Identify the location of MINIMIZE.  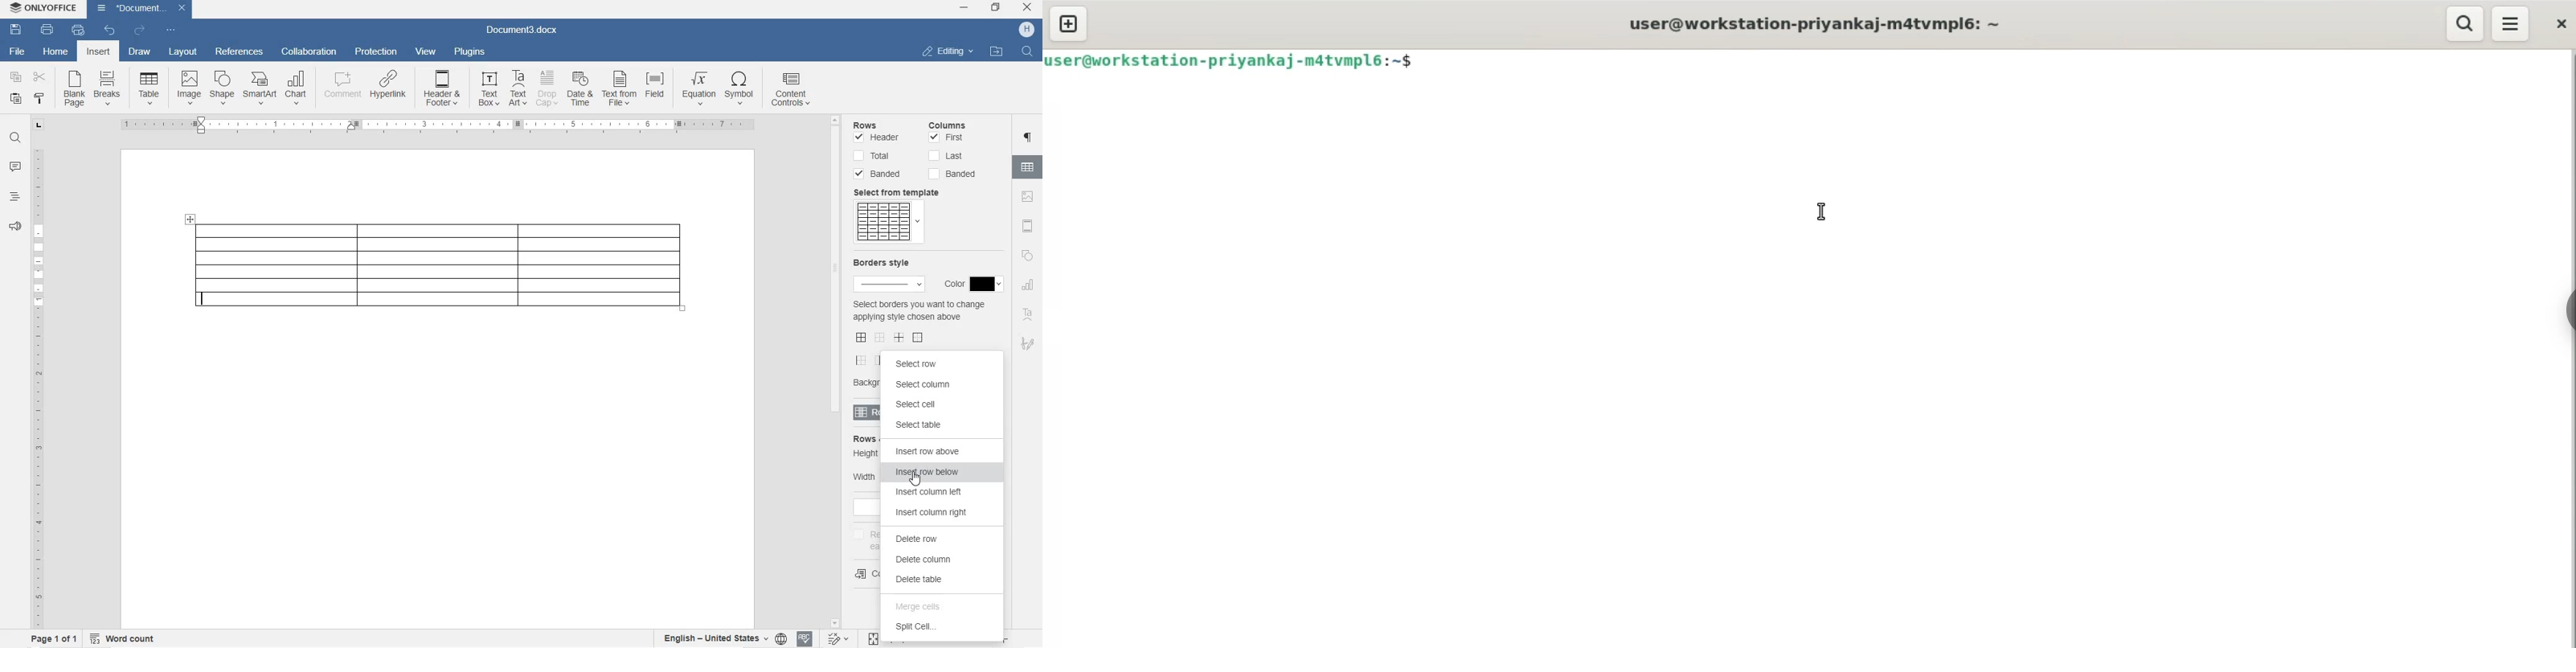
(964, 7).